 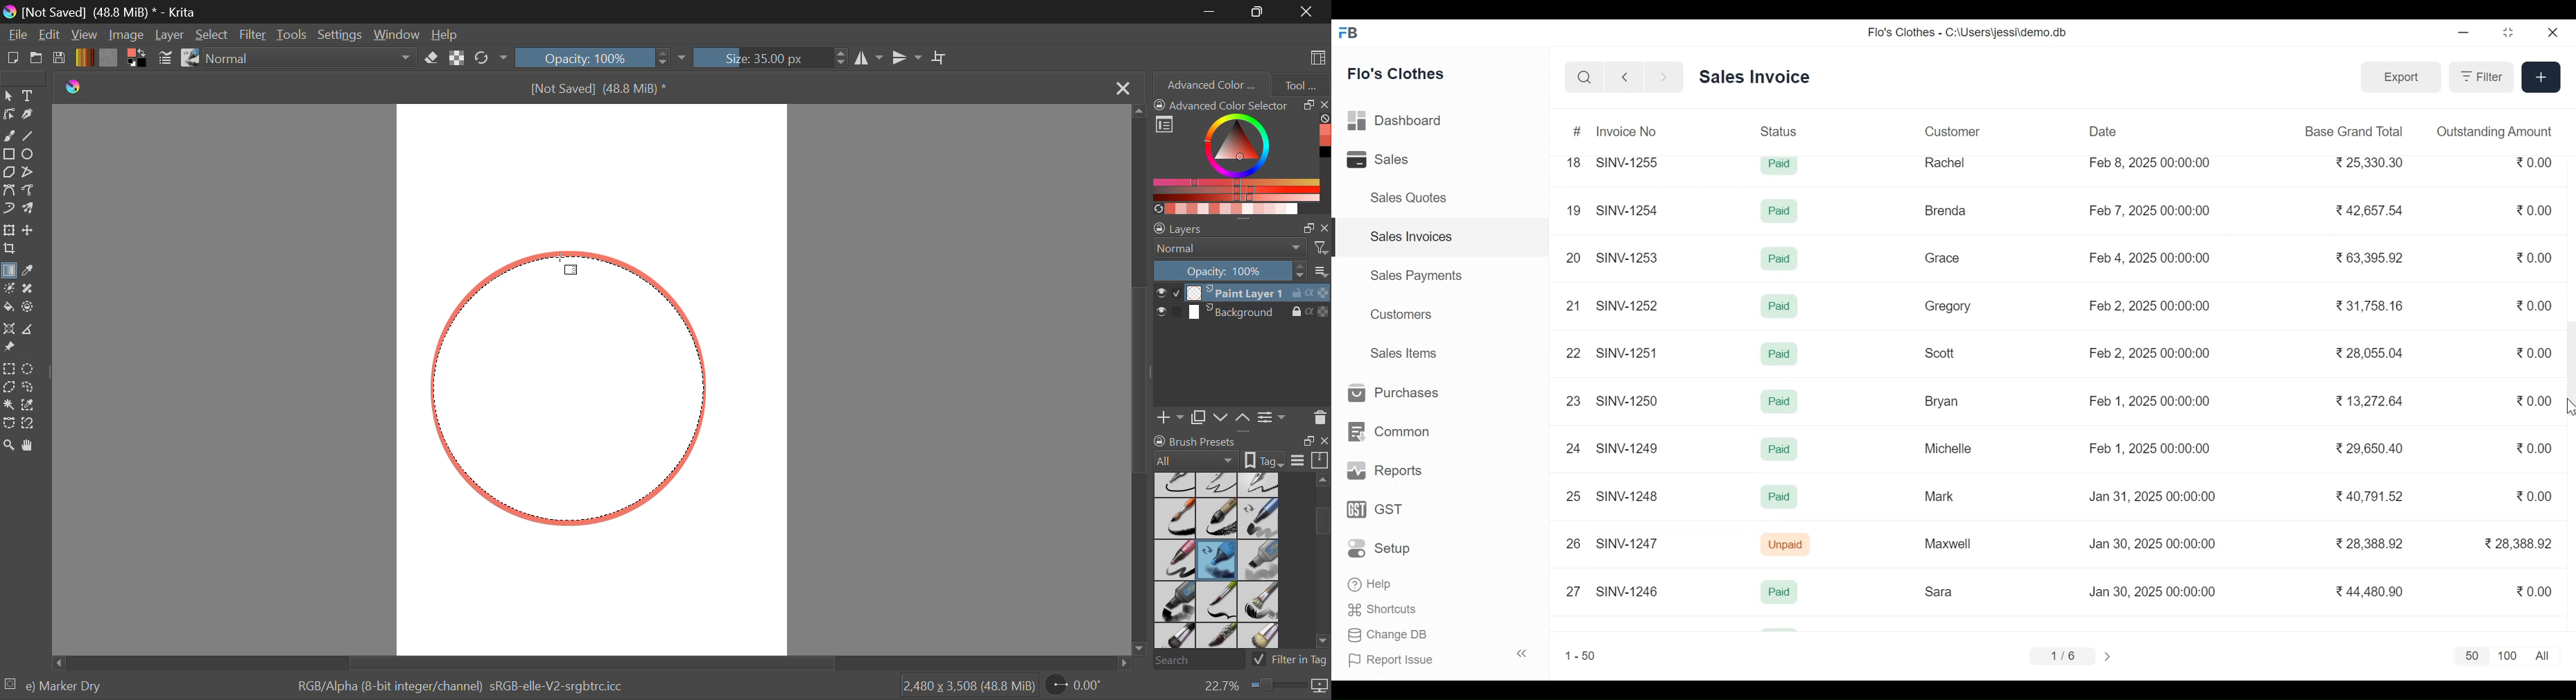 What do you see at coordinates (1397, 73) in the screenshot?
I see `Flo's Clothes` at bounding box center [1397, 73].